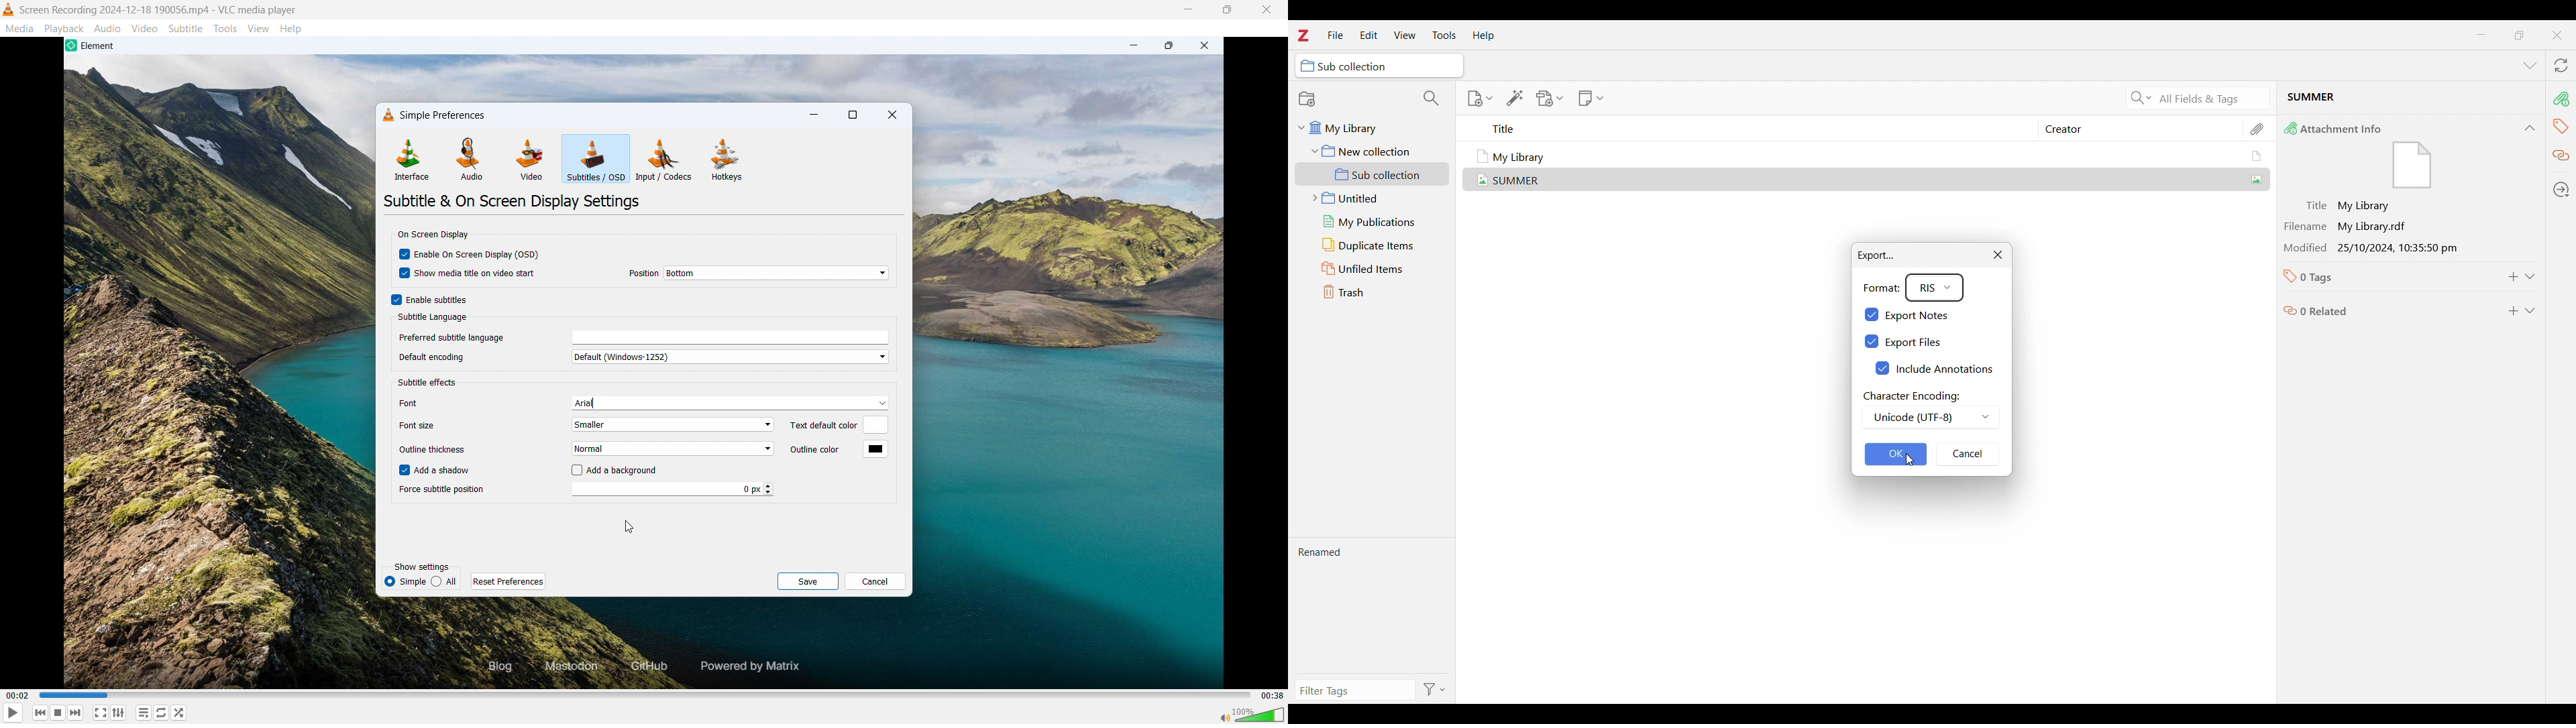 This screenshot has height=728, width=2576. Describe the element at coordinates (143, 712) in the screenshot. I see `toggle playlist` at that location.